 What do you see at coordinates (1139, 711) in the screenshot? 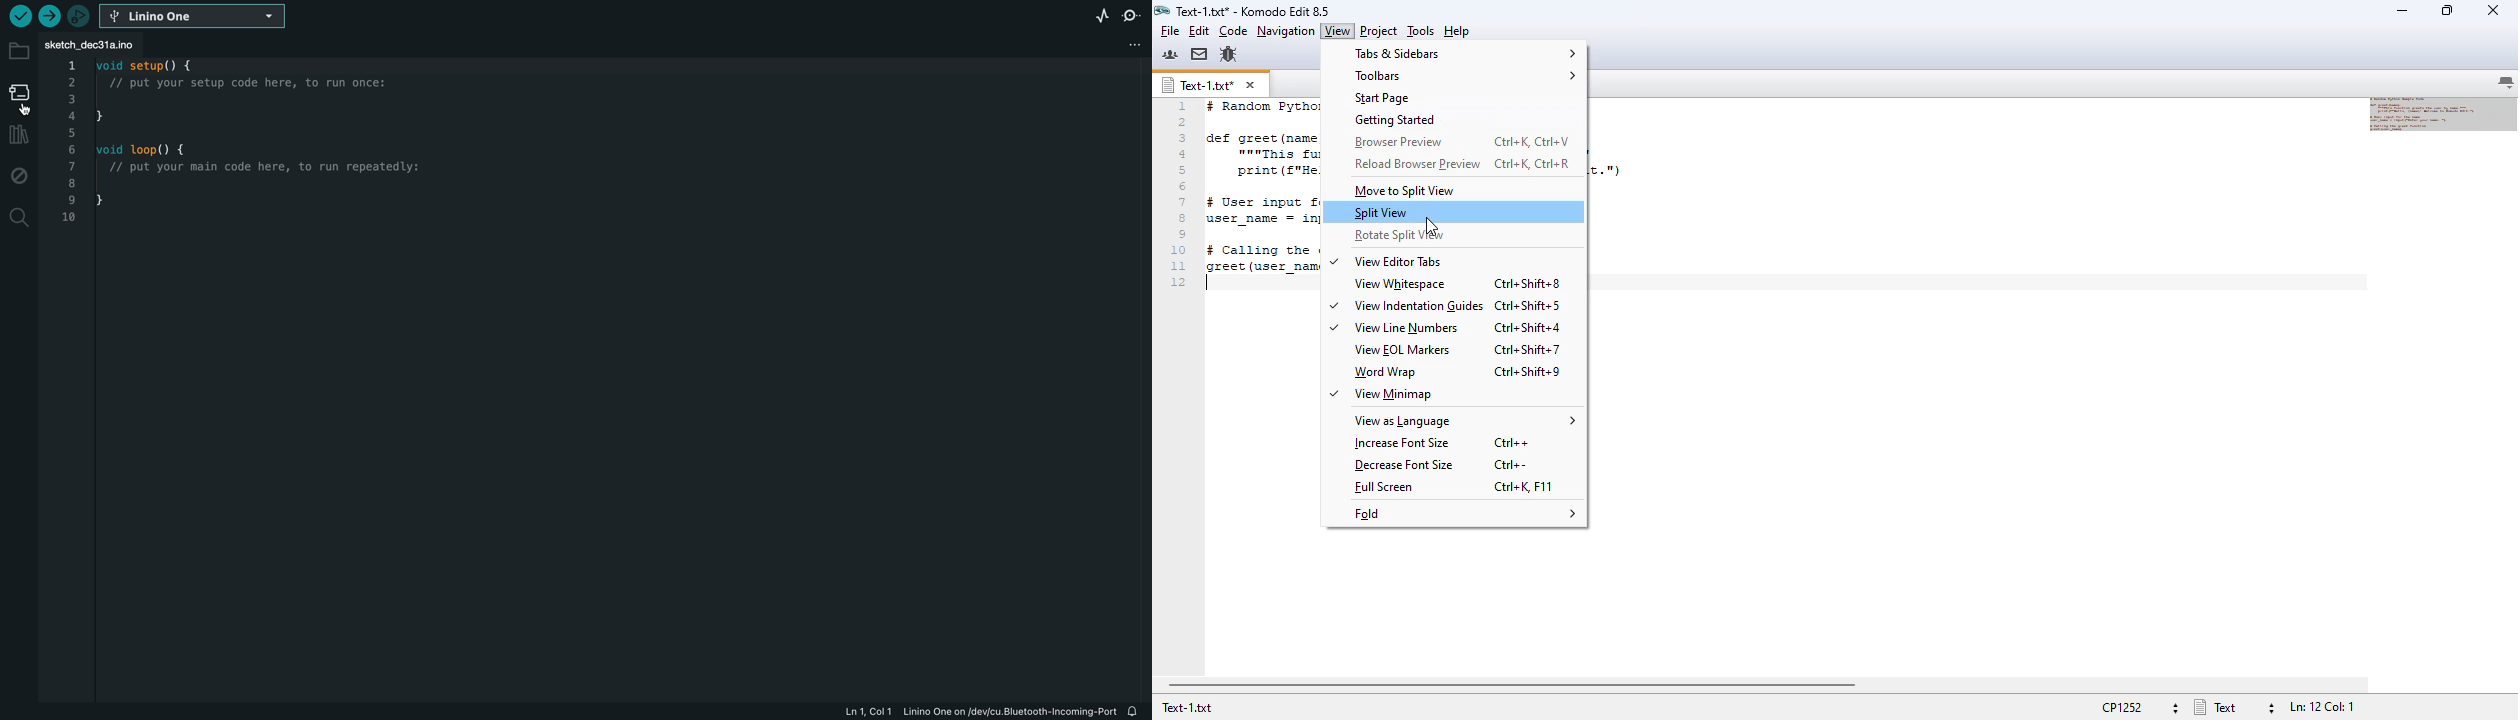
I see `notification` at bounding box center [1139, 711].